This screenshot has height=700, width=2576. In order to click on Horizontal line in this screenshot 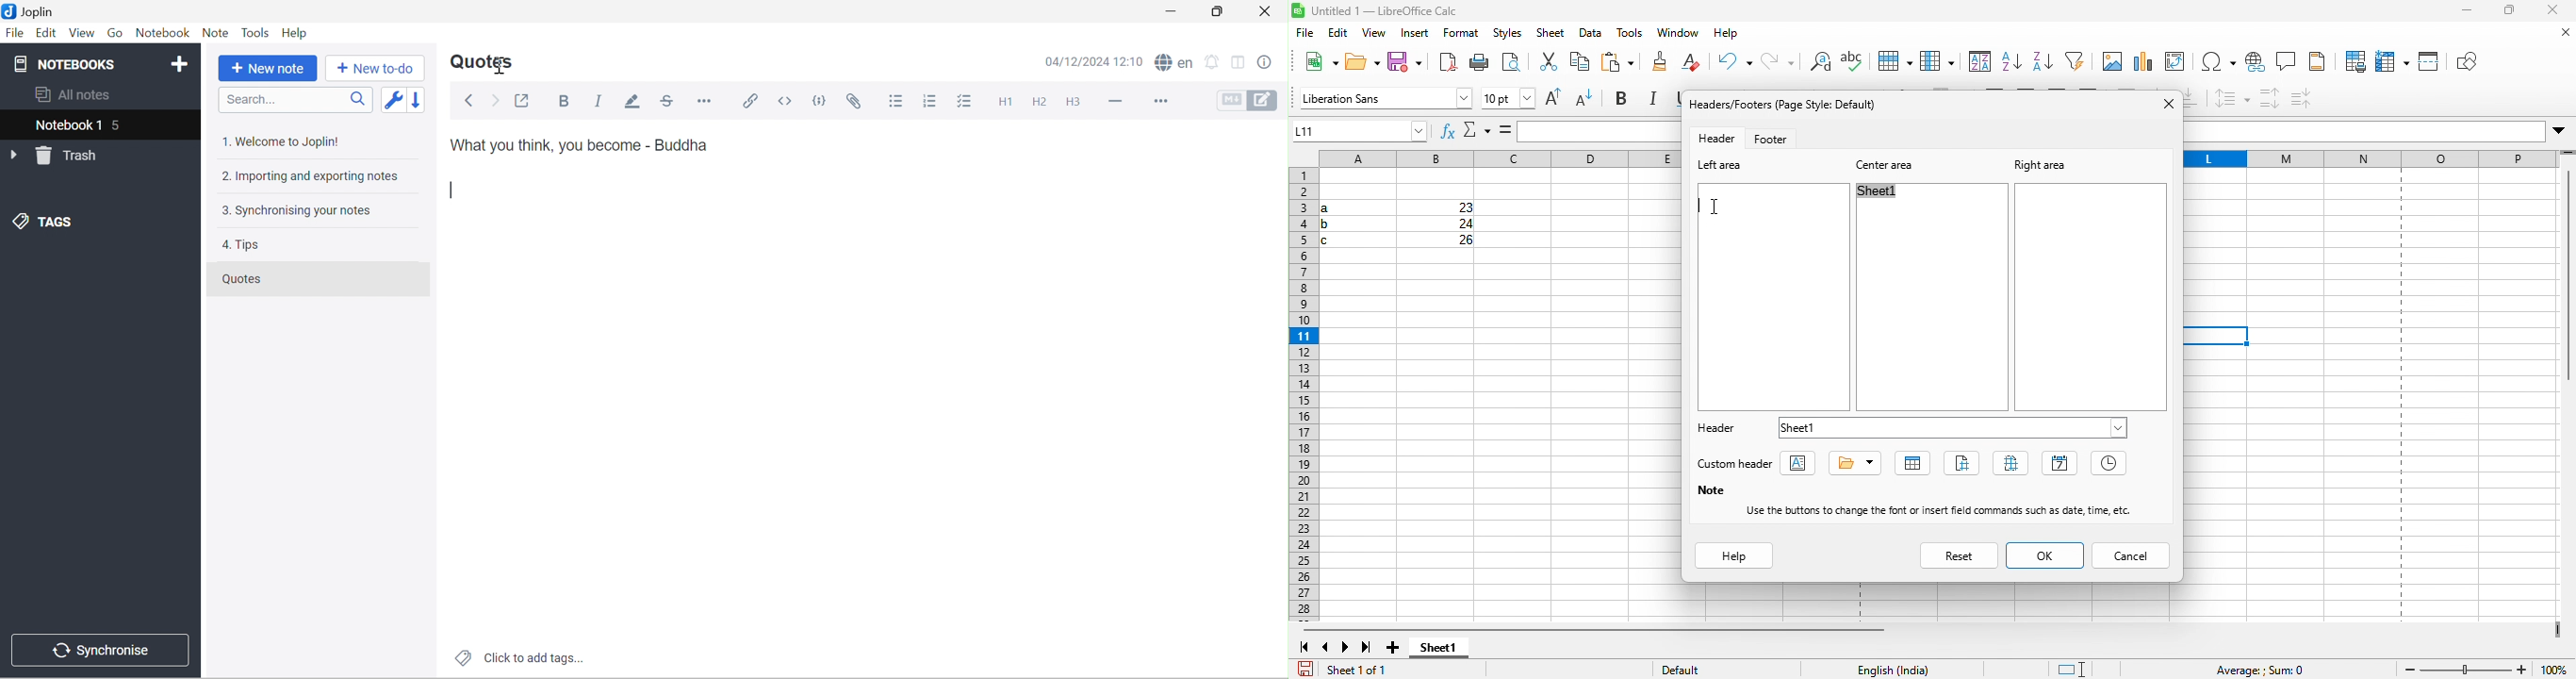, I will do `click(1111, 104)`.